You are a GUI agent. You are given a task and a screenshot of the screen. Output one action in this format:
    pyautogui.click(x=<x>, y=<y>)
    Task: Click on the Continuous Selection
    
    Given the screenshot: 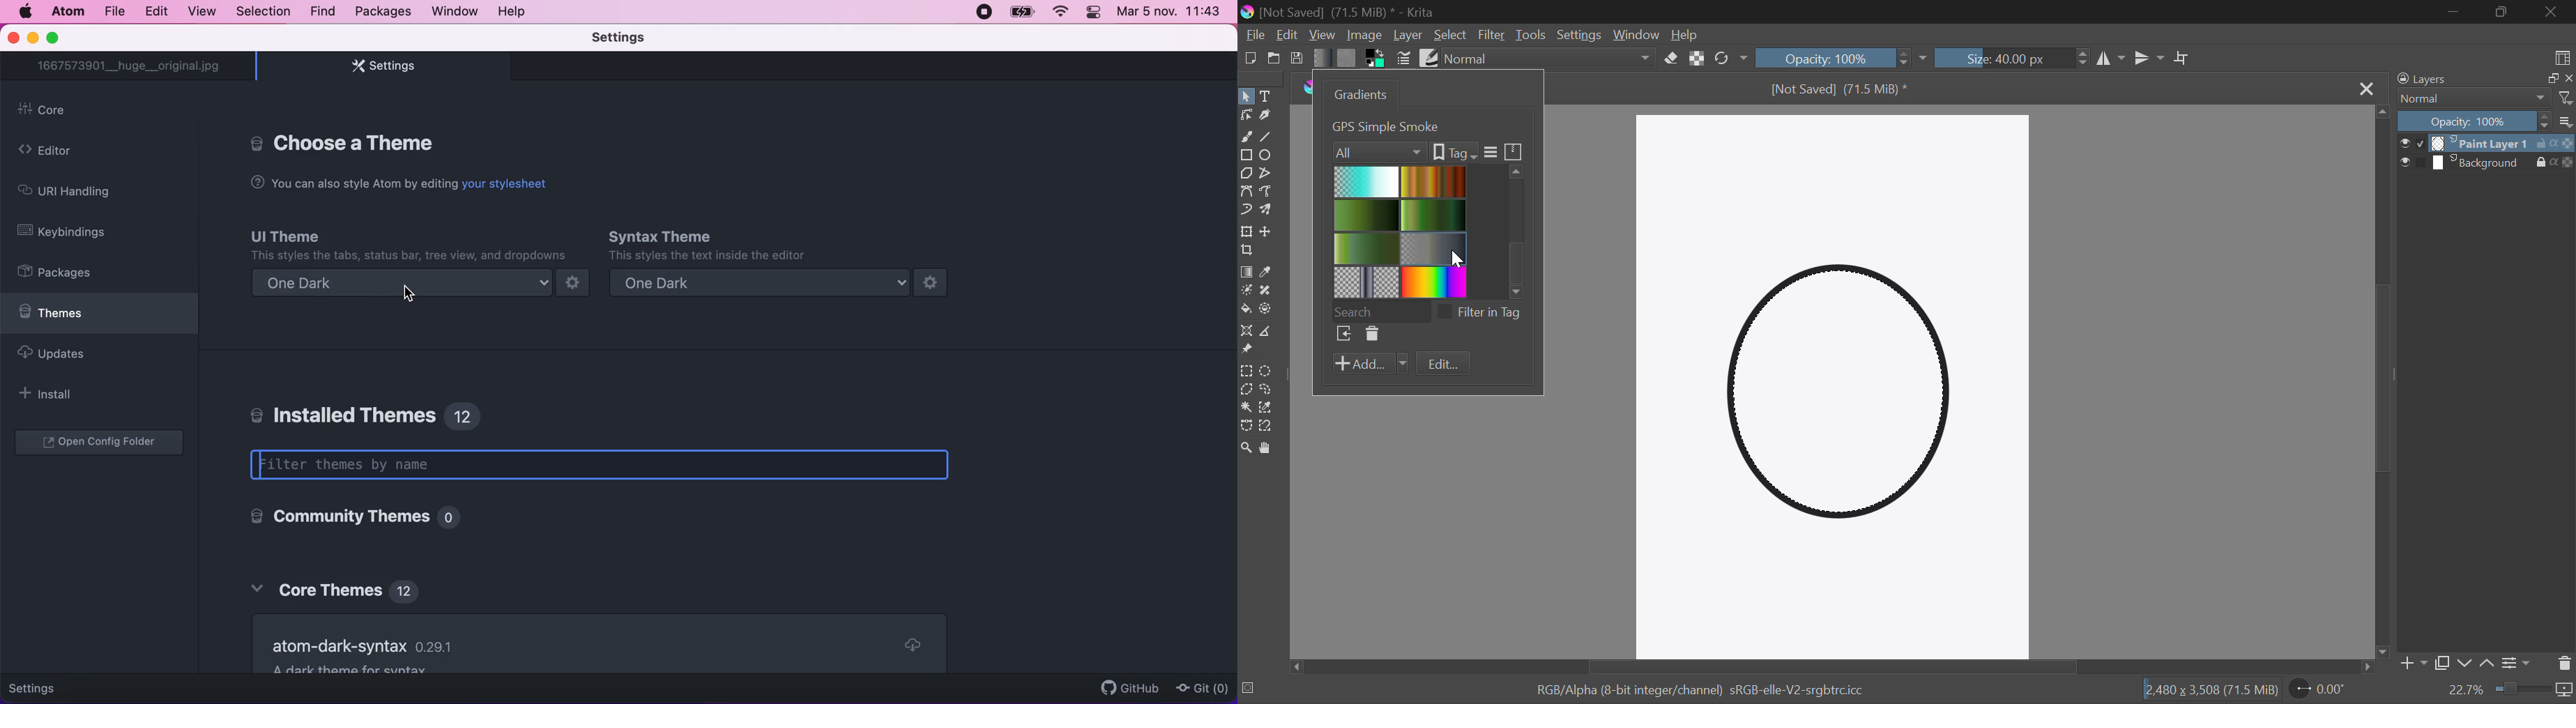 What is the action you would take?
    pyautogui.click(x=1247, y=406)
    